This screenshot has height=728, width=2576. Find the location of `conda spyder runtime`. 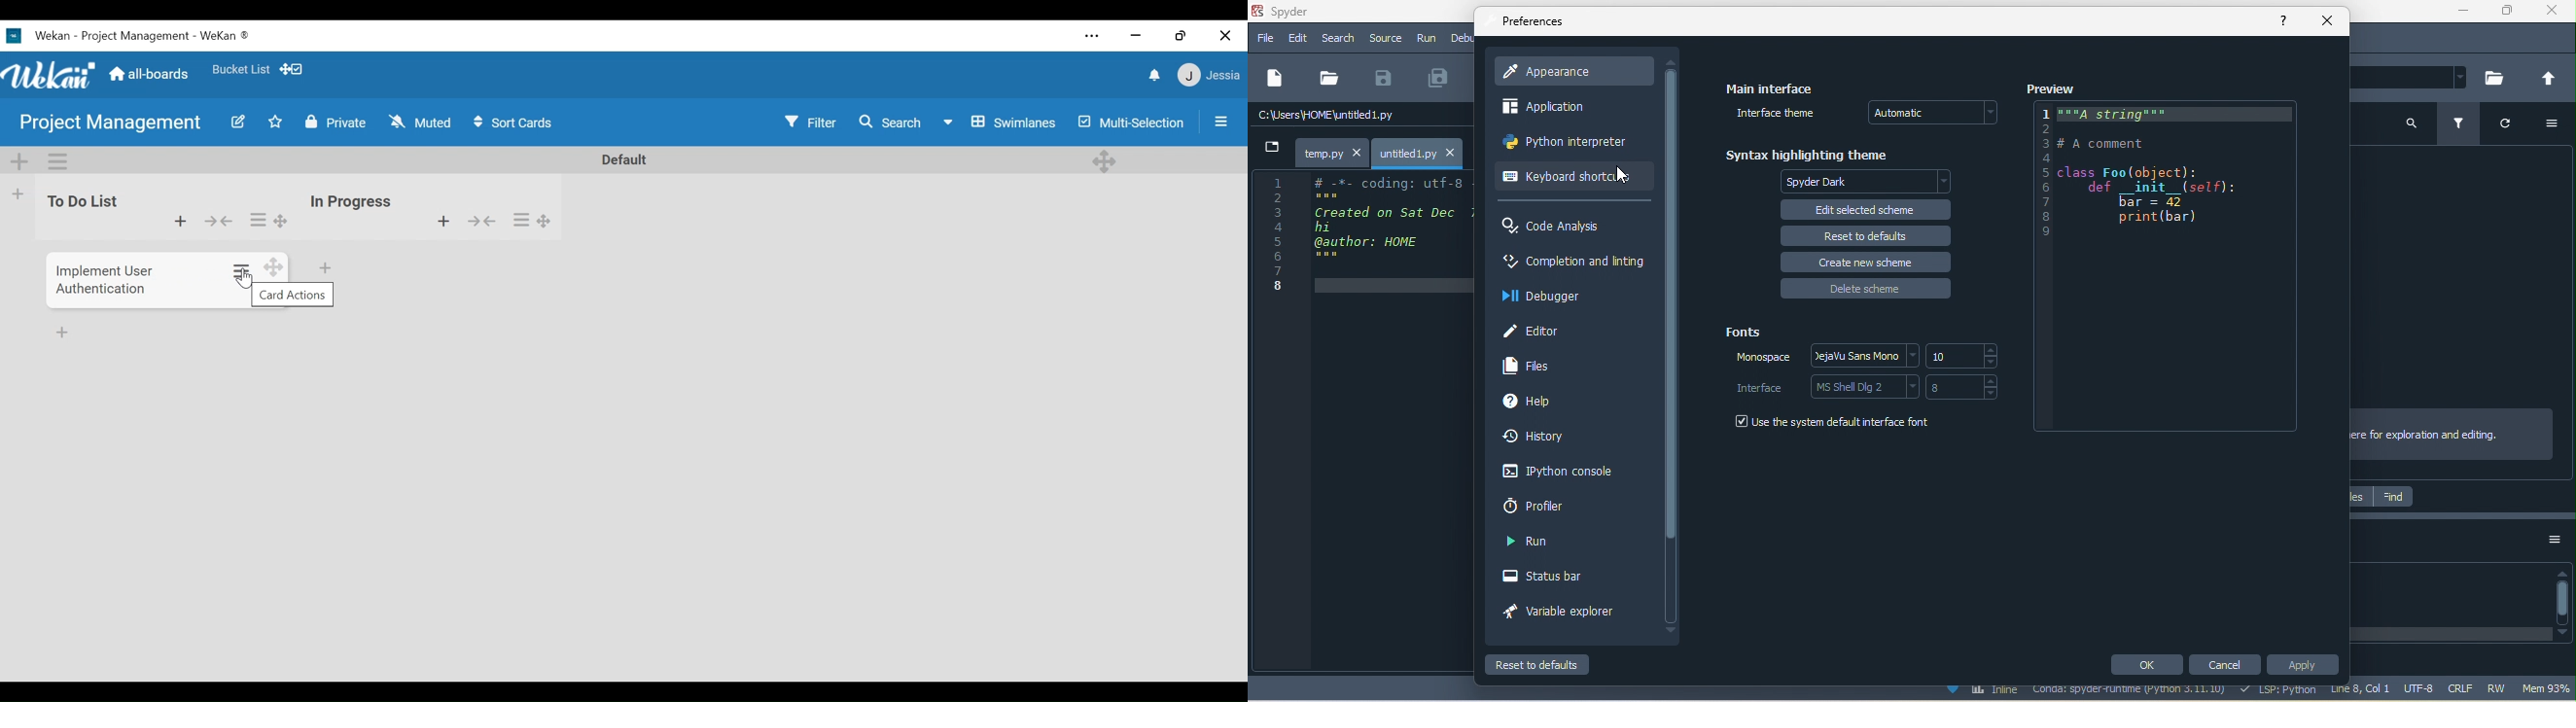

conda spyder runtime is located at coordinates (2134, 693).